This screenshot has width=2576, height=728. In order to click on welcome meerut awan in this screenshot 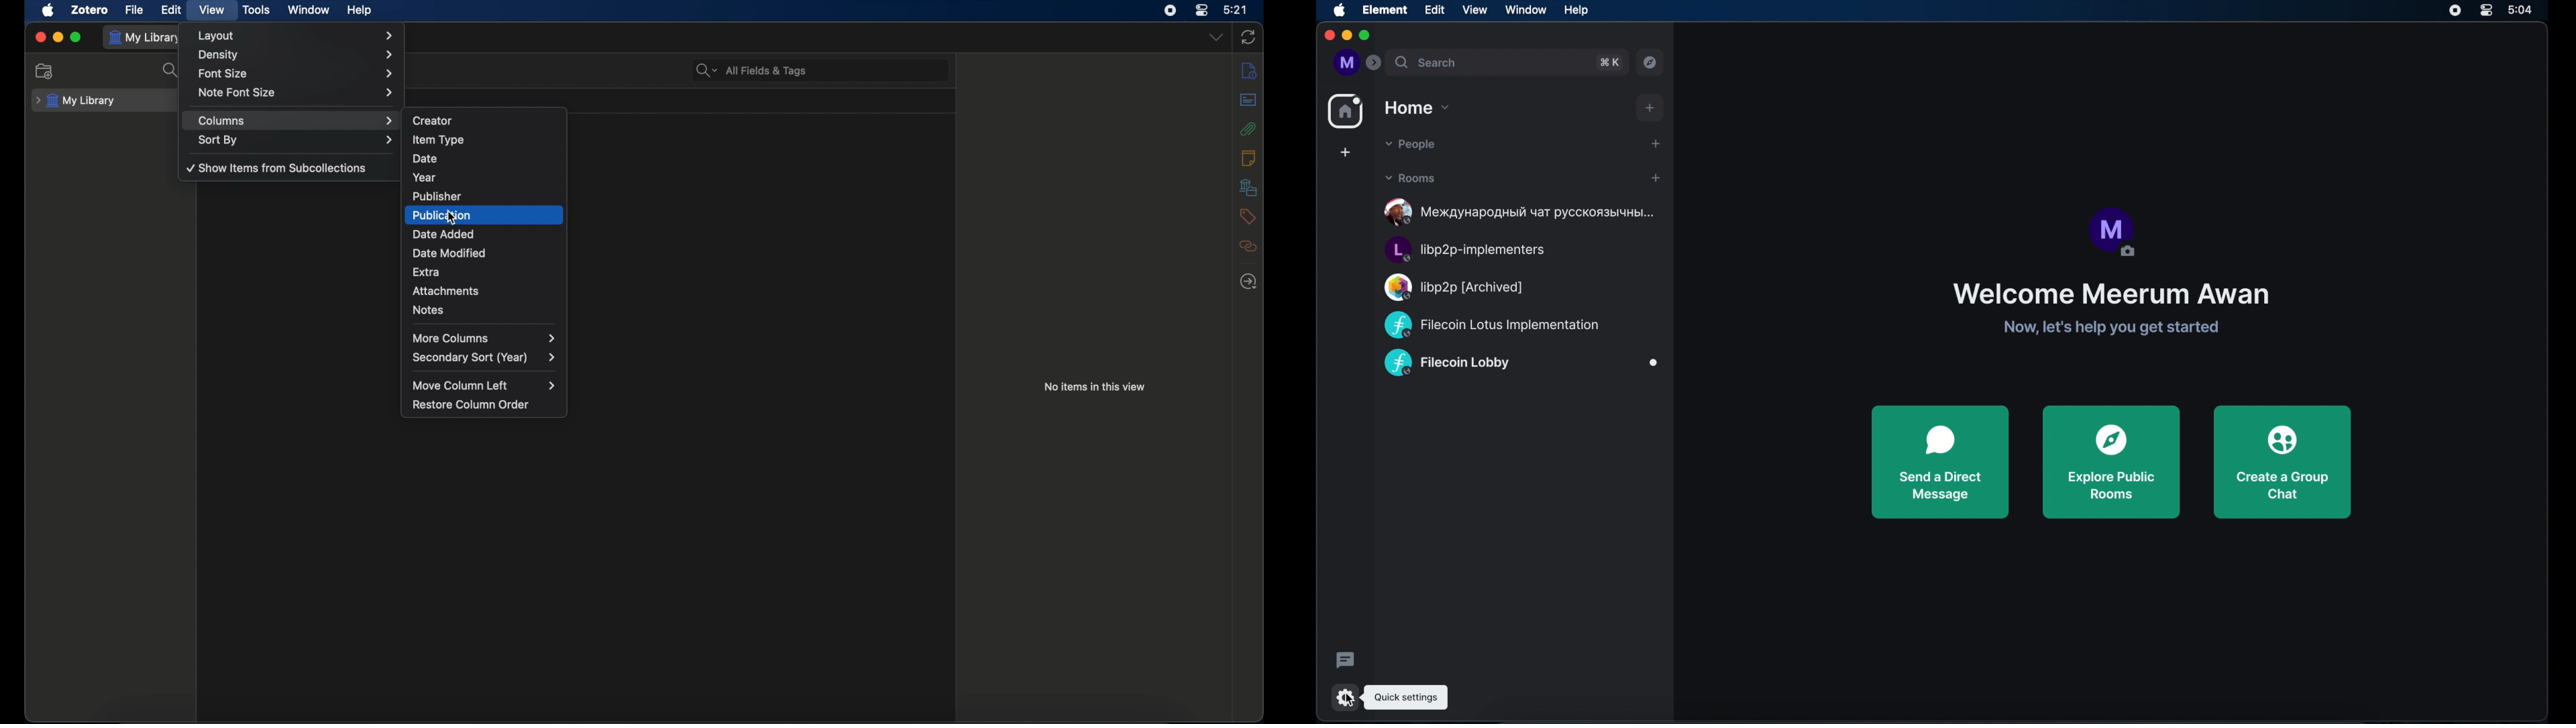, I will do `click(2110, 294)`.